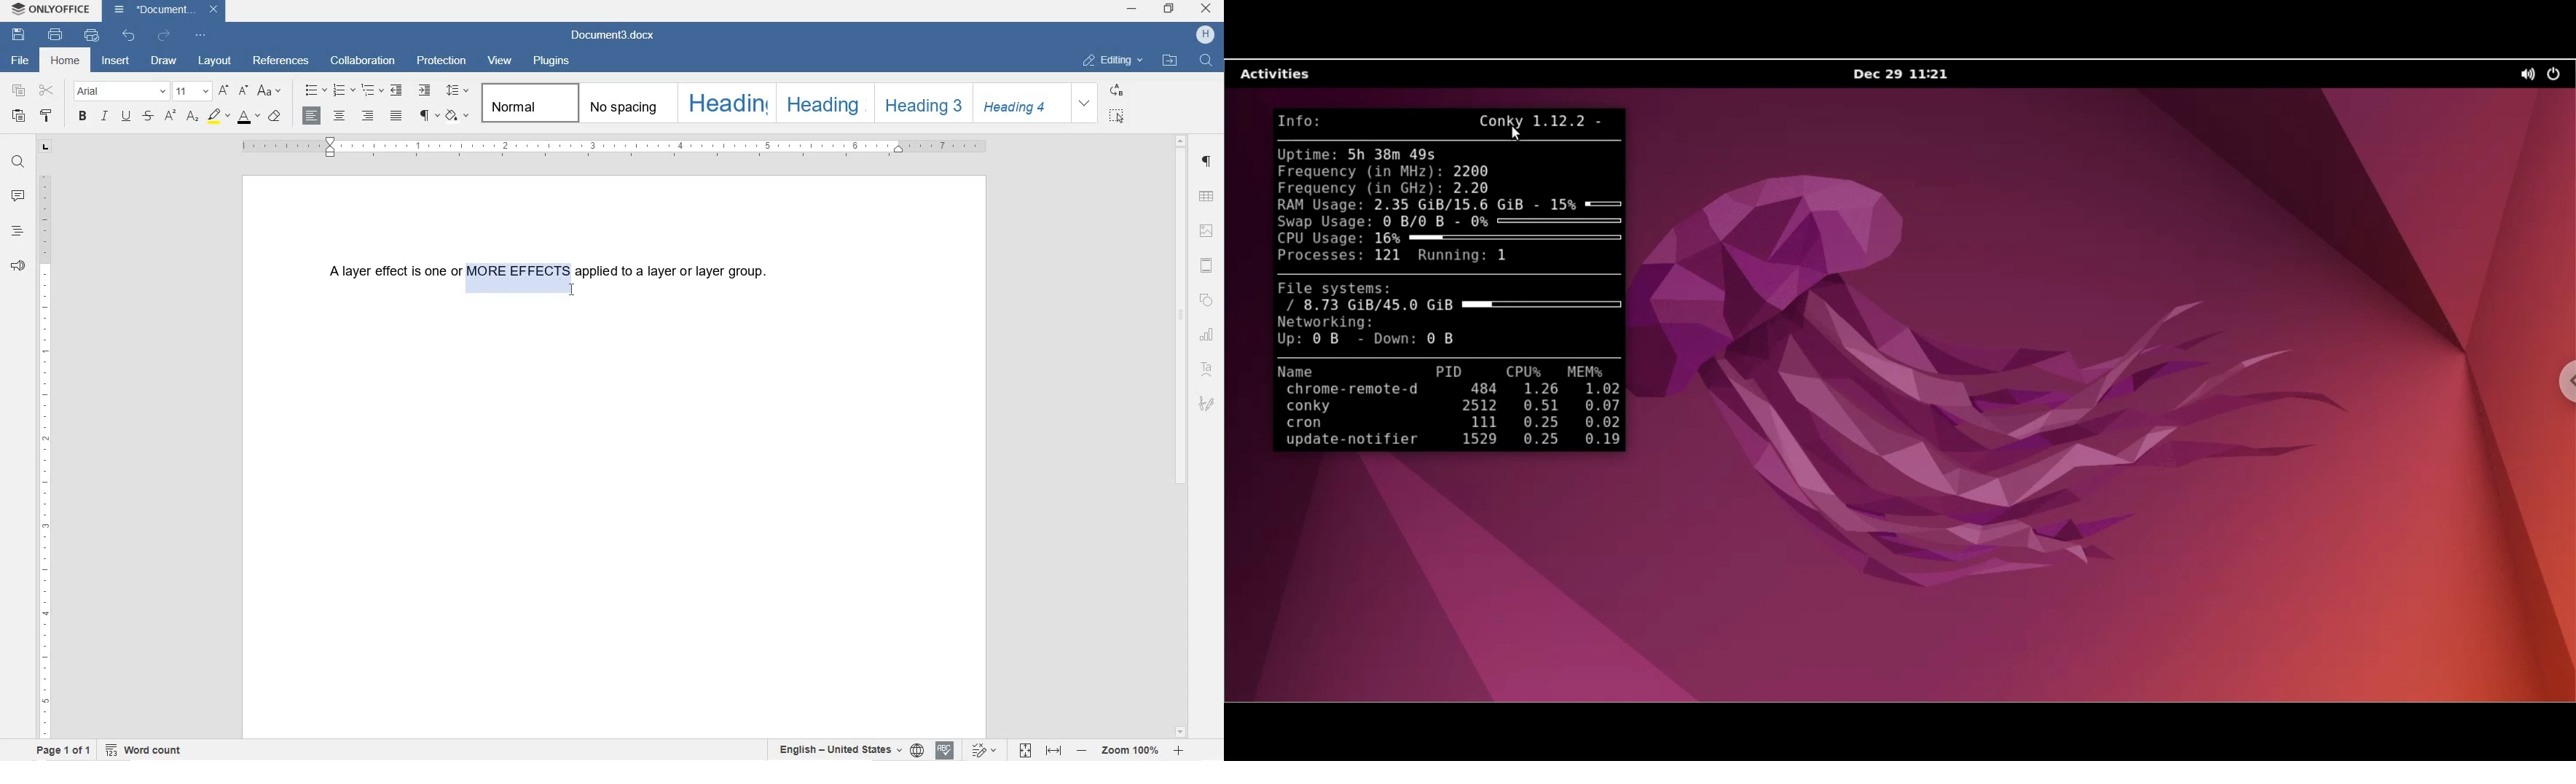 This screenshot has height=784, width=2576. I want to click on INCREASE INDENT, so click(426, 91).